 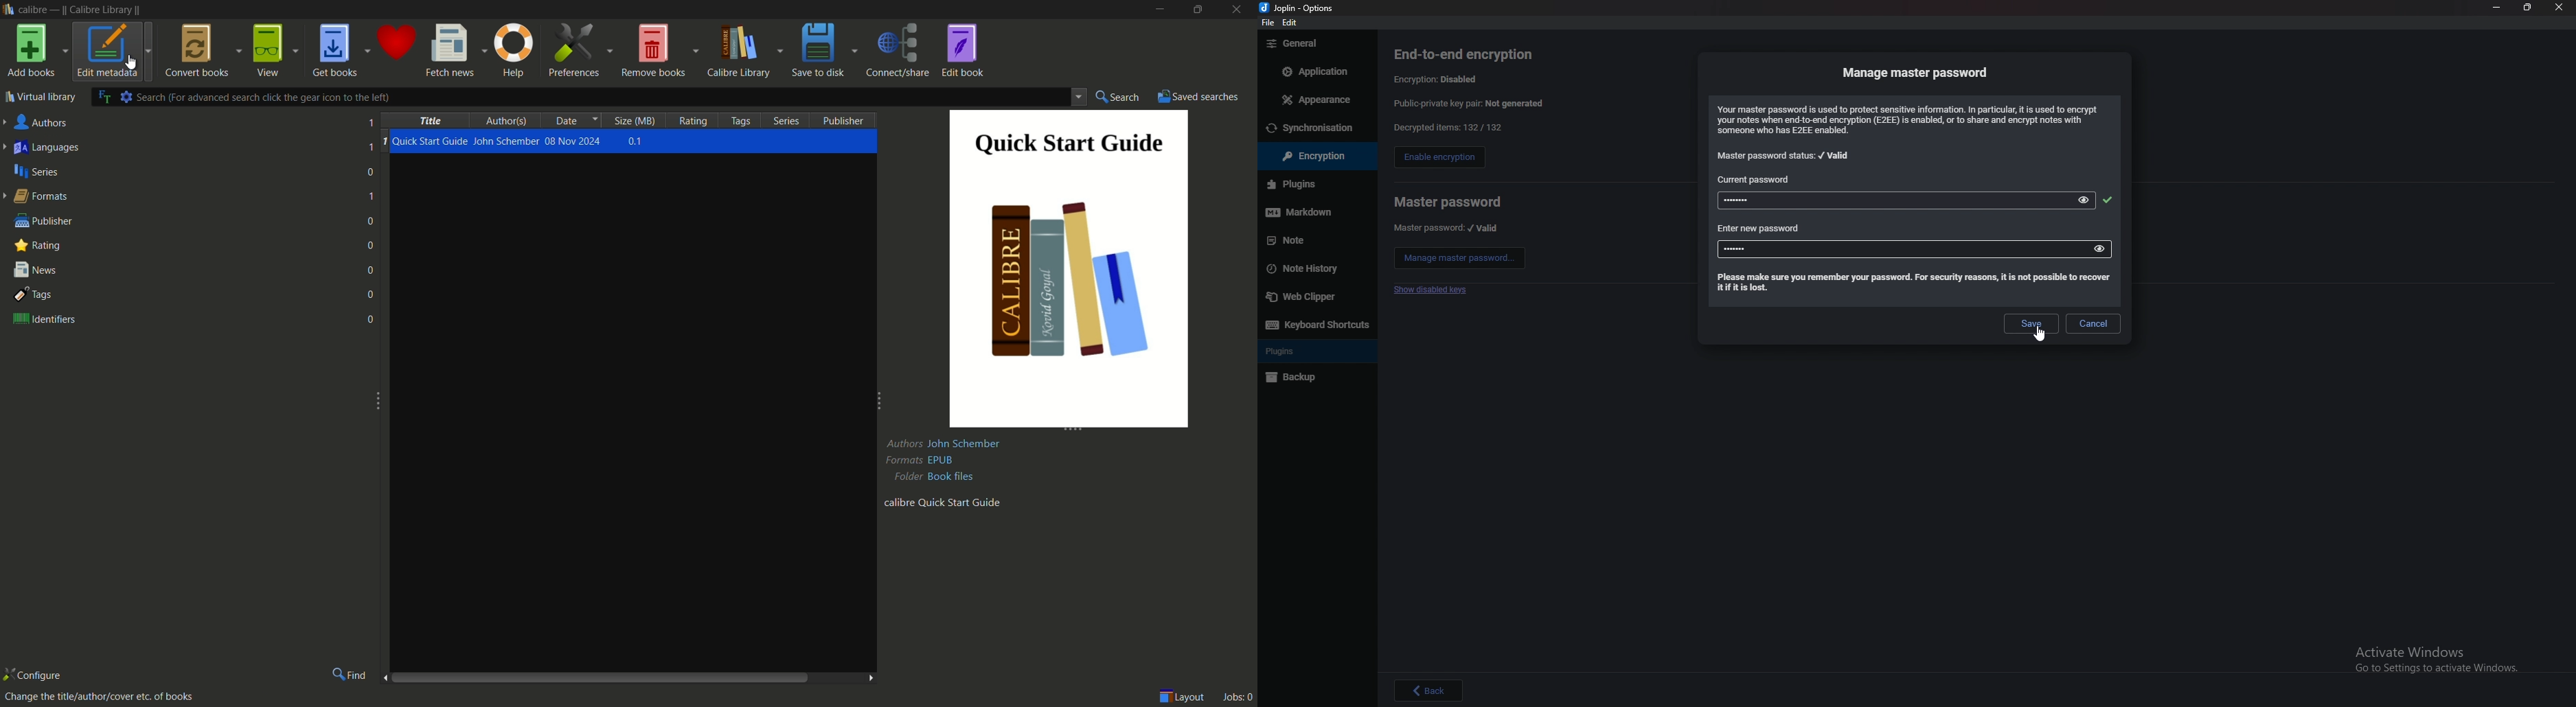 What do you see at coordinates (1882, 201) in the screenshot?
I see `password` at bounding box center [1882, 201].